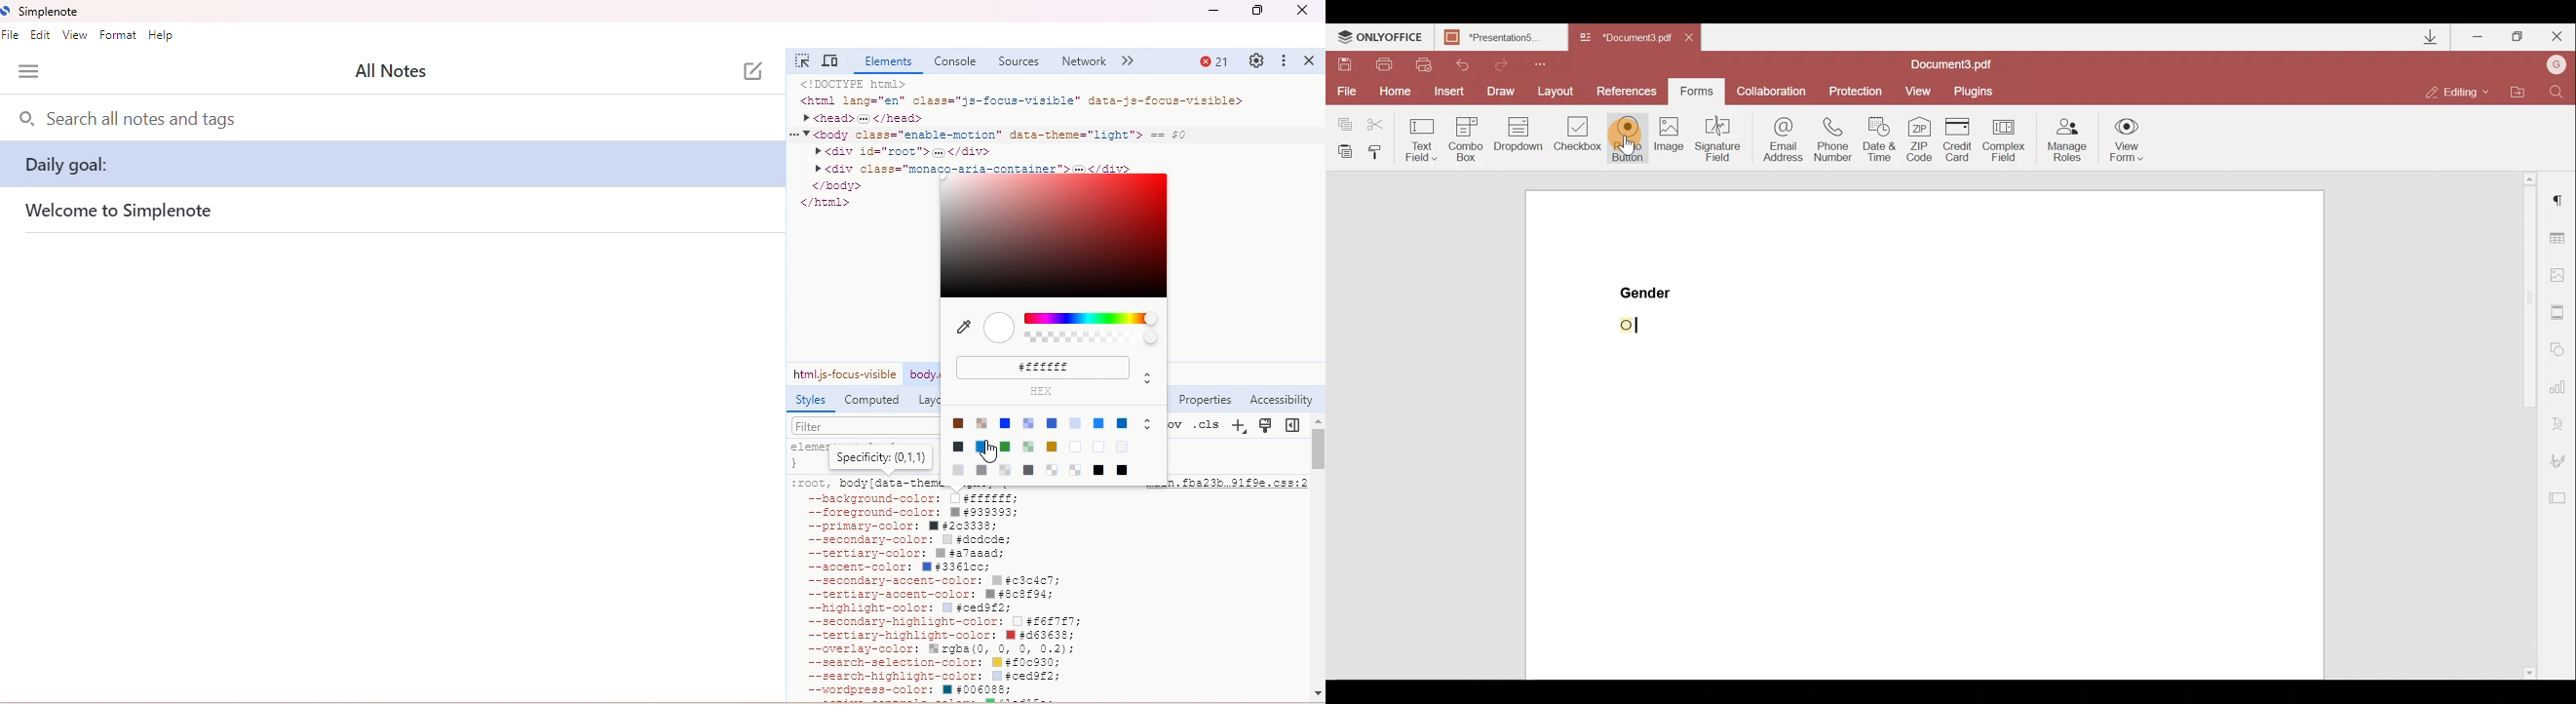  I want to click on customize and control dev tools, so click(1285, 61).